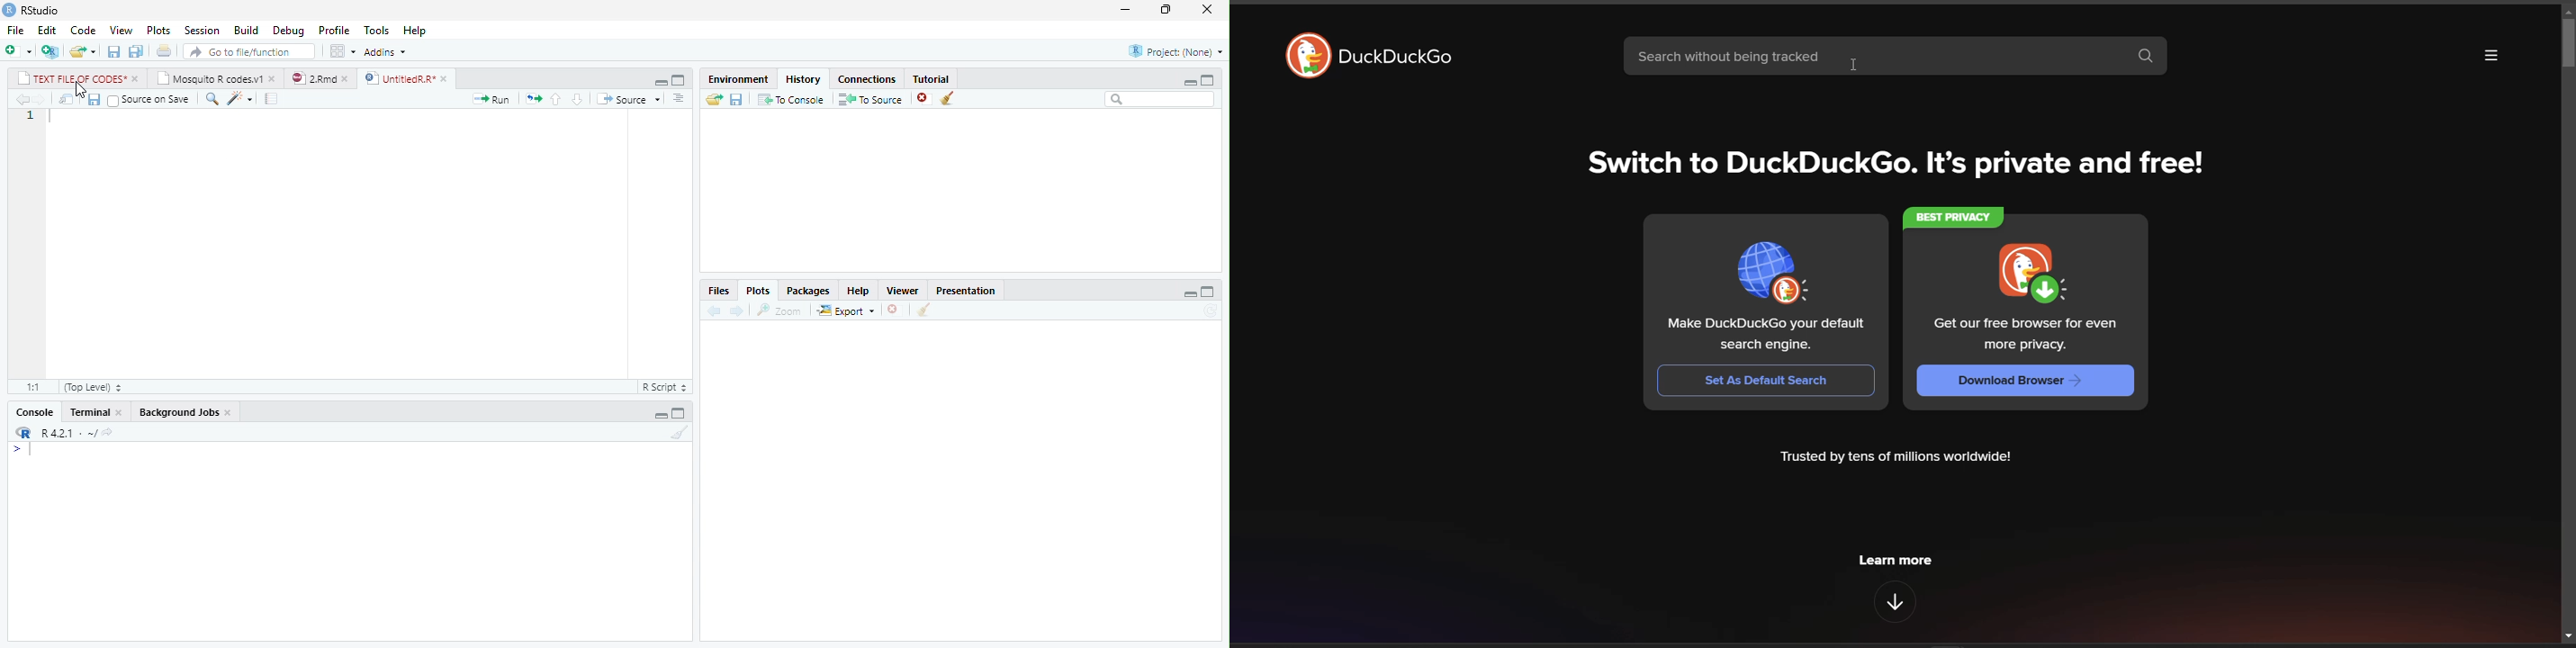  I want to click on Run, so click(491, 99).